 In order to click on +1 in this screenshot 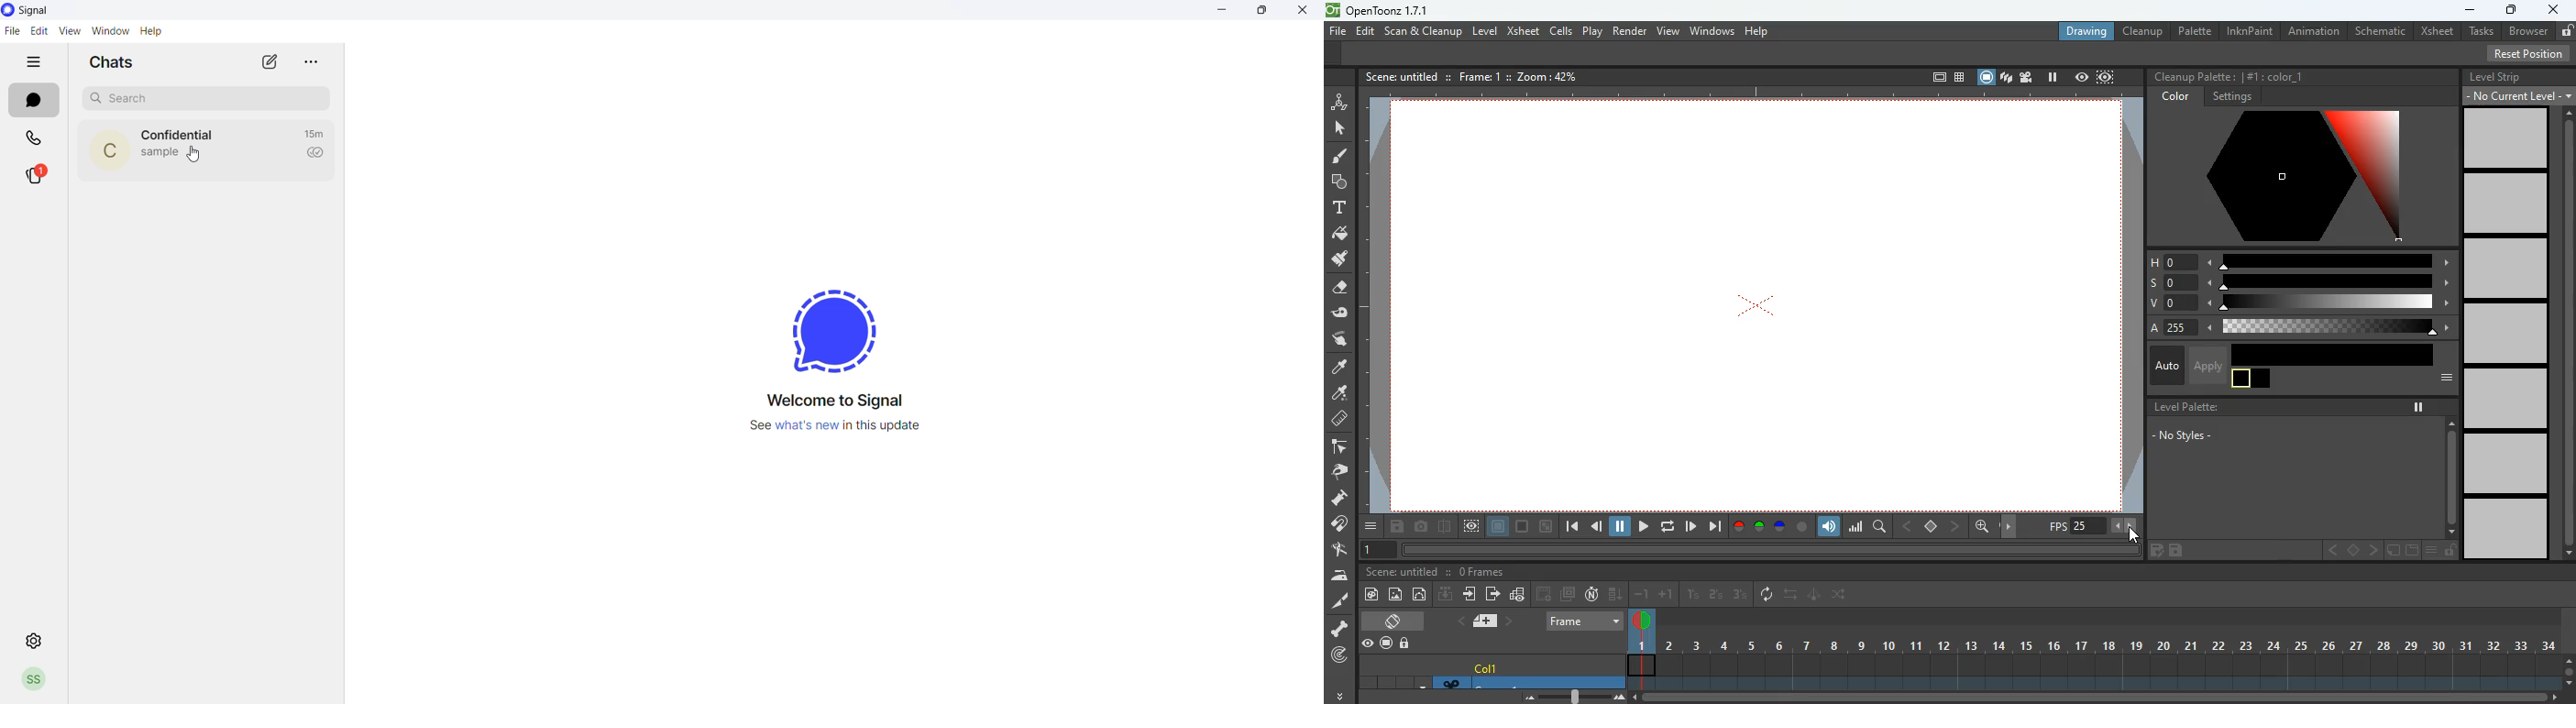, I will do `click(1667, 594)`.